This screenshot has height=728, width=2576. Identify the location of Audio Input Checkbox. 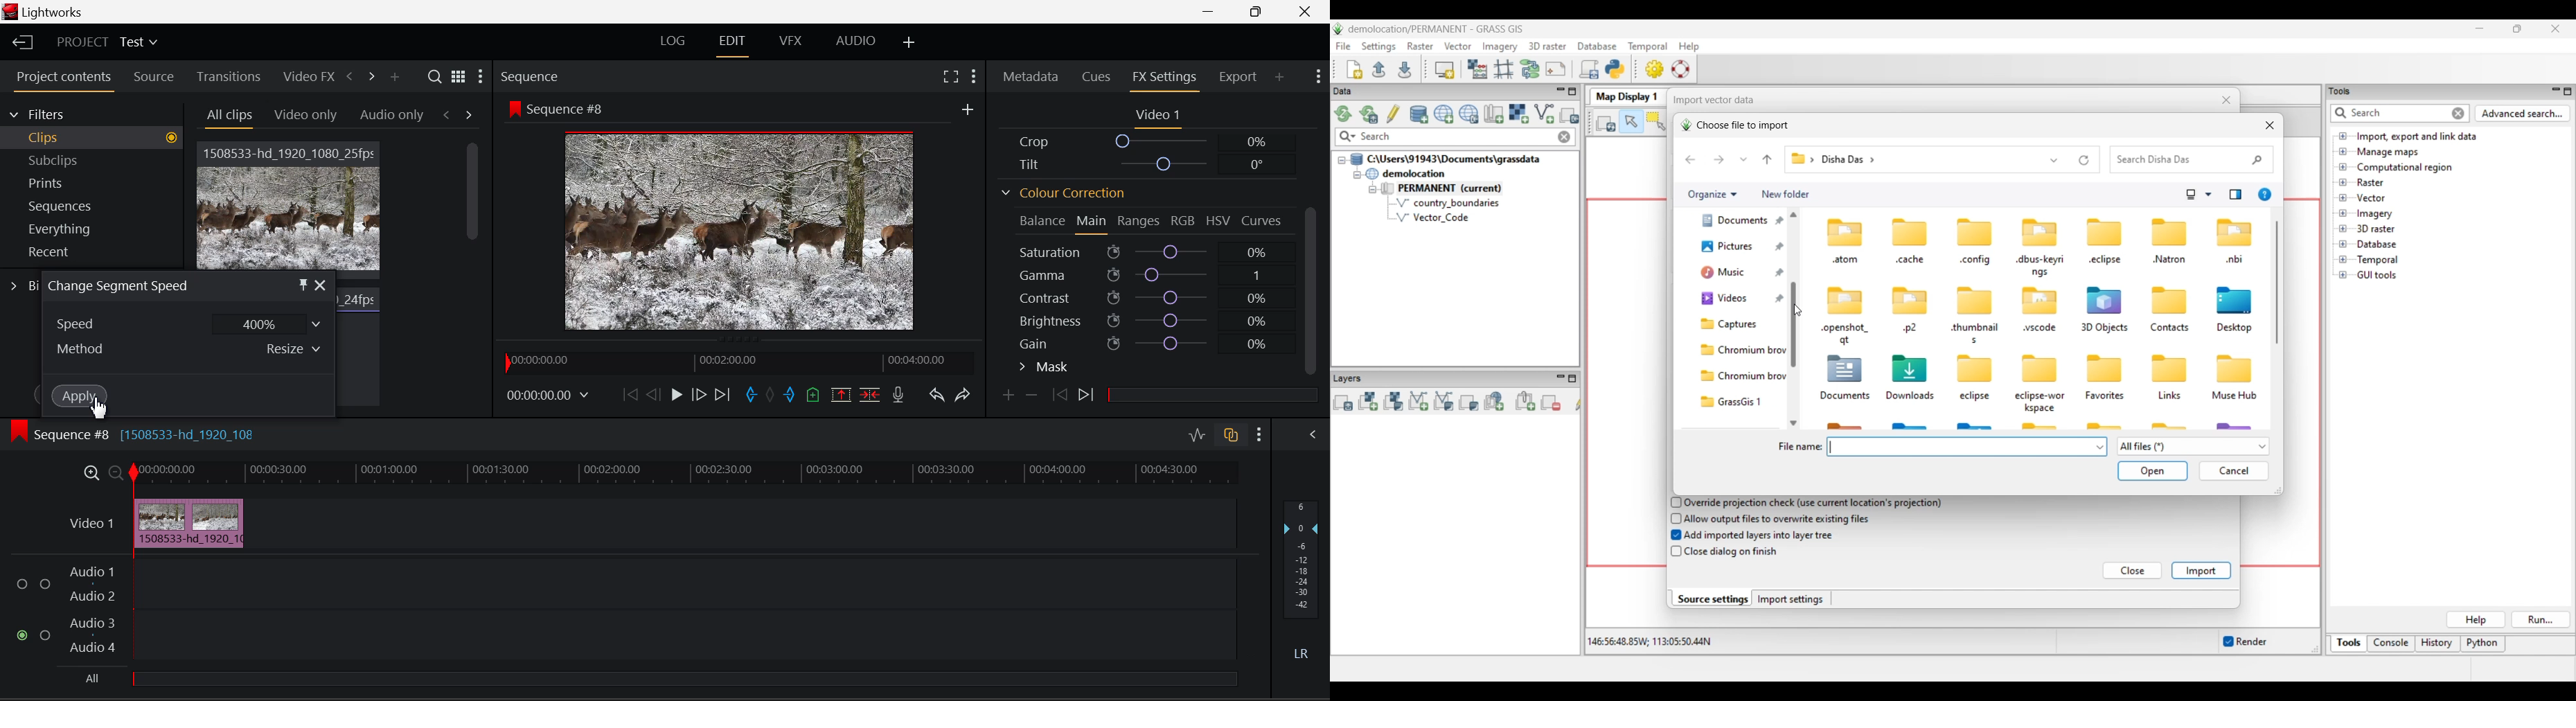
(21, 585).